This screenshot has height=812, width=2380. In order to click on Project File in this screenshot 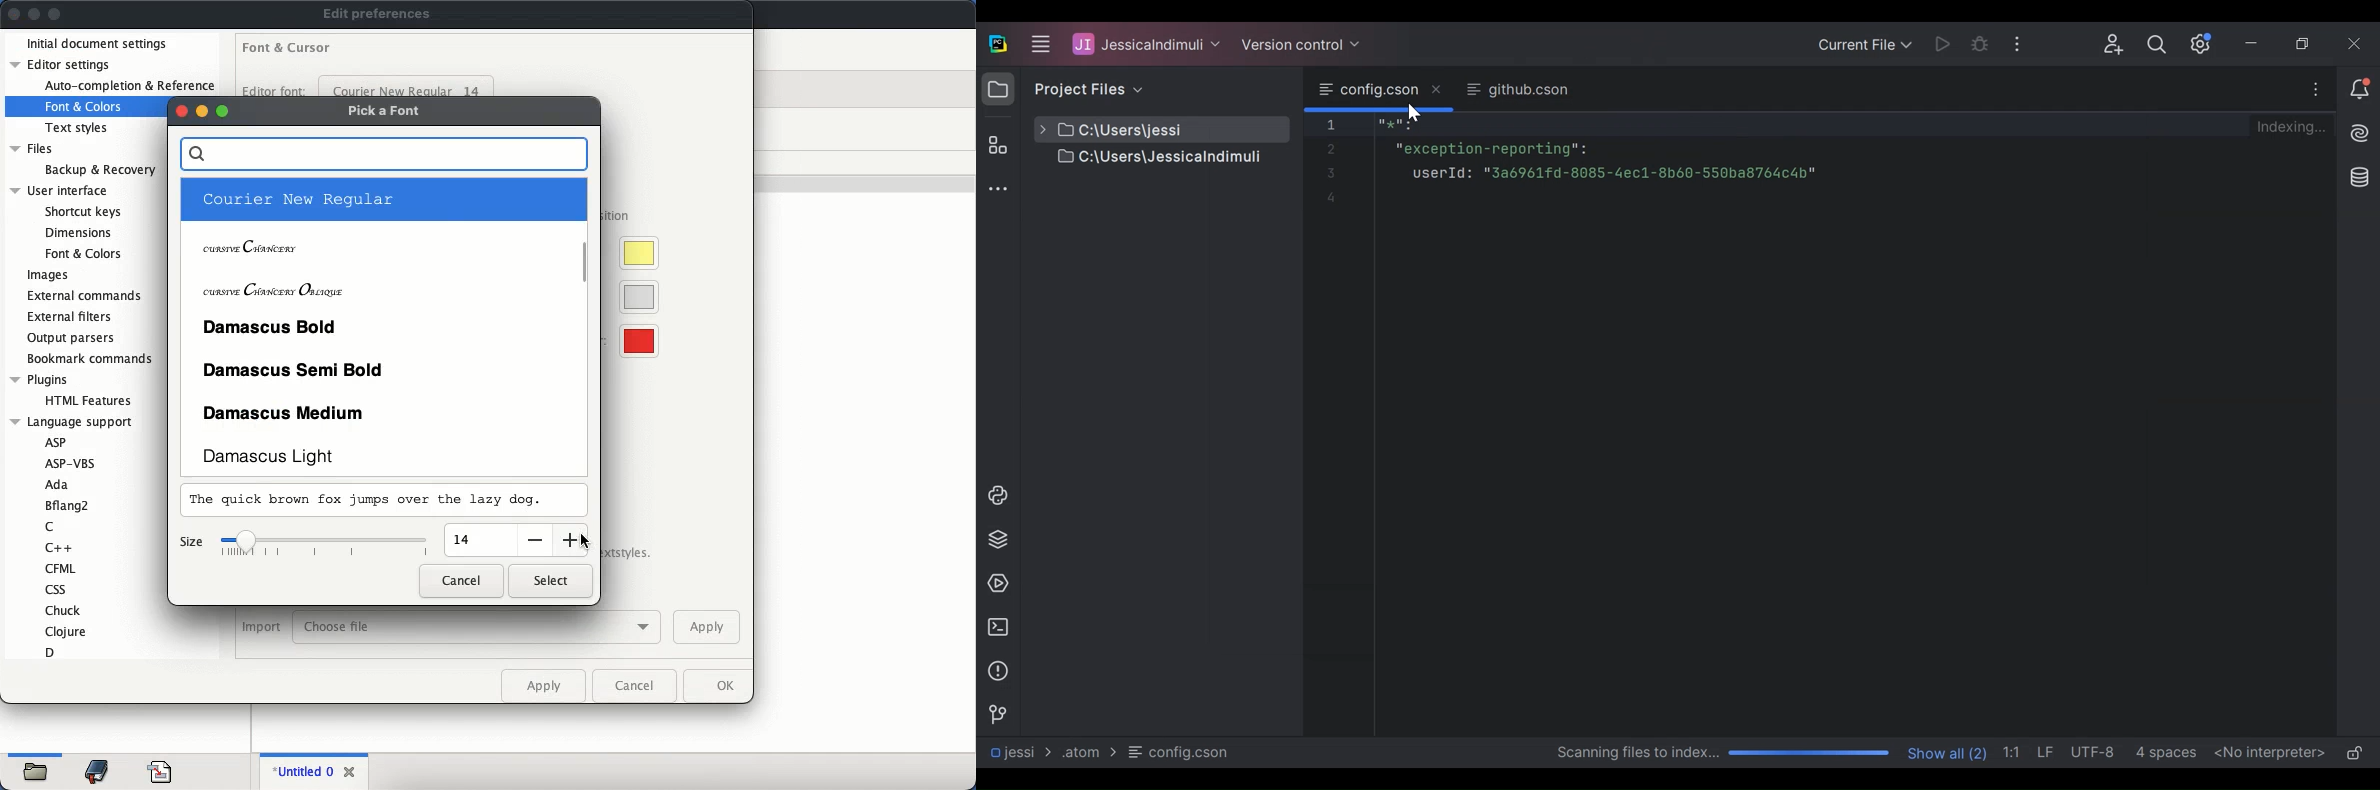, I will do `click(1144, 159)`.